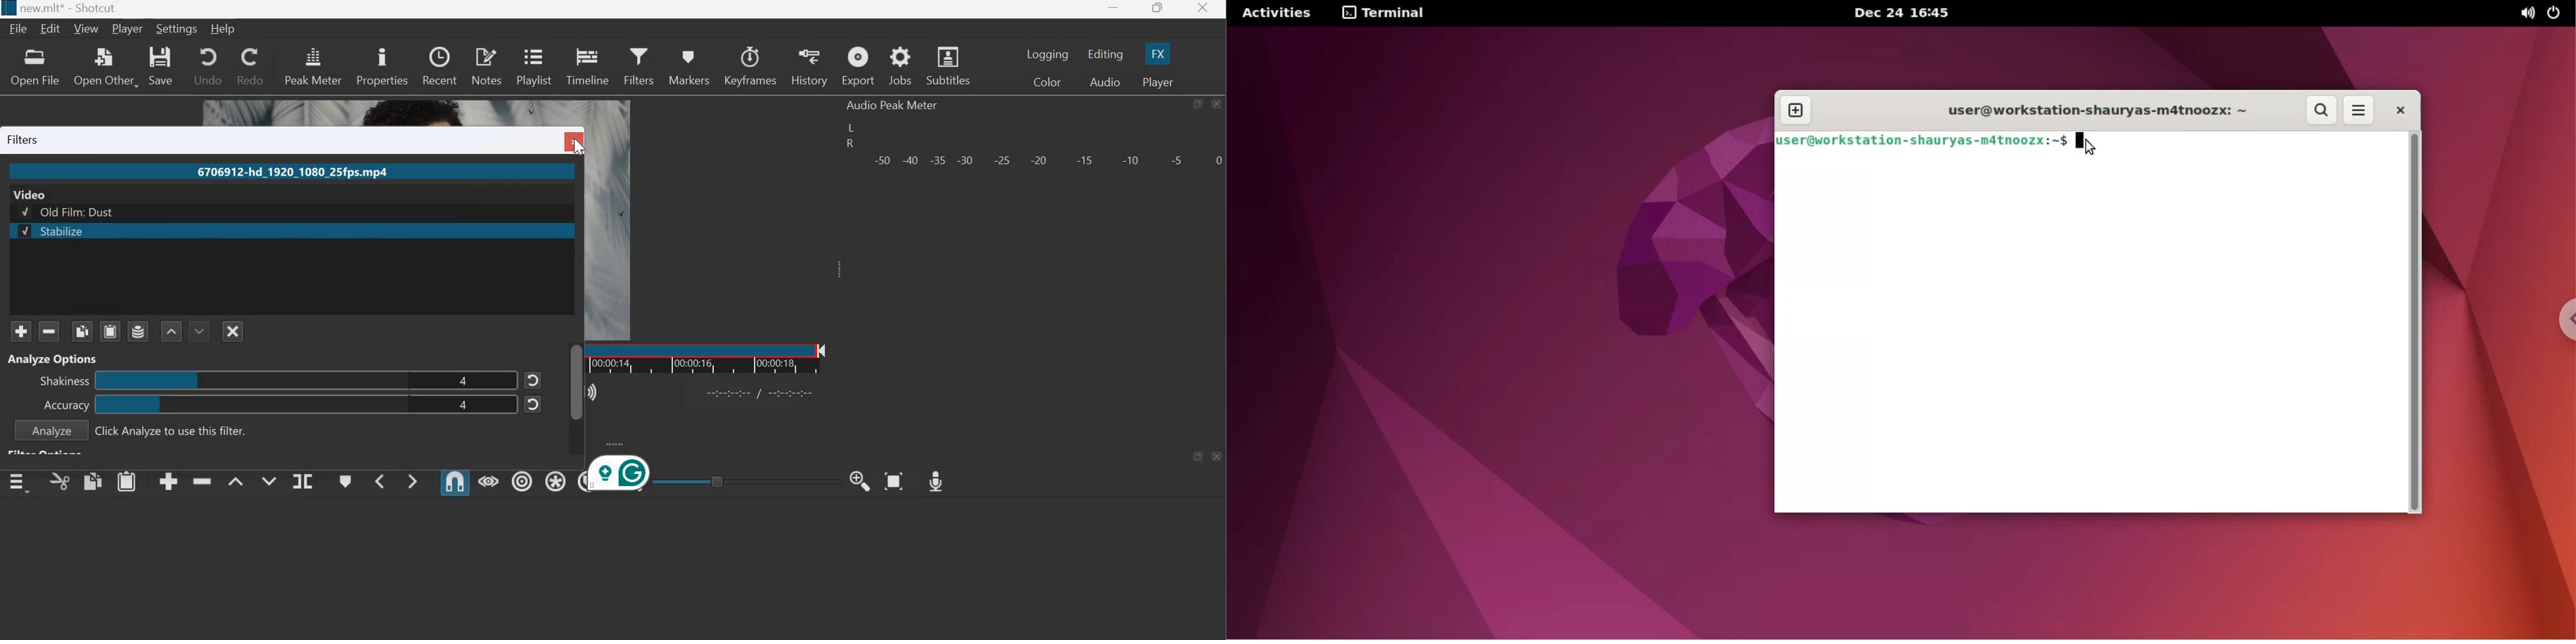  What do you see at coordinates (895, 105) in the screenshot?
I see `Audio Peak Meter` at bounding box center [895, 105].